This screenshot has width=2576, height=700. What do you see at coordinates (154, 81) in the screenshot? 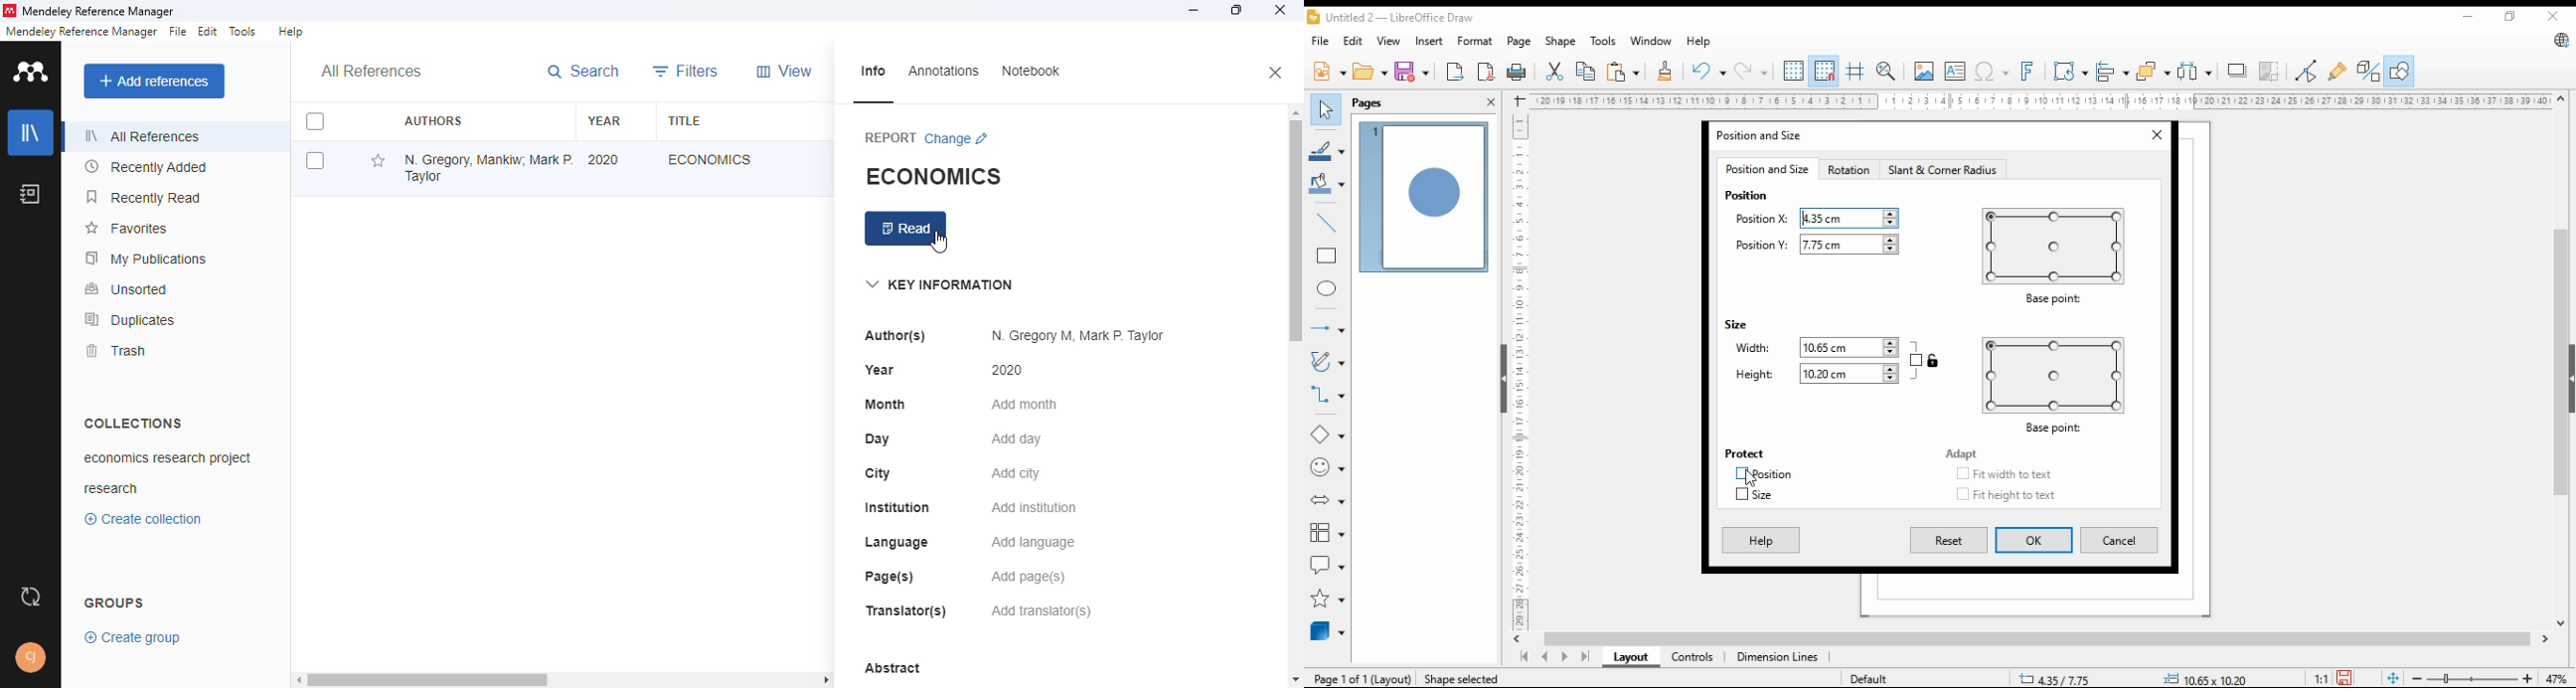
I see `add references` at bounding box center [154, 81].